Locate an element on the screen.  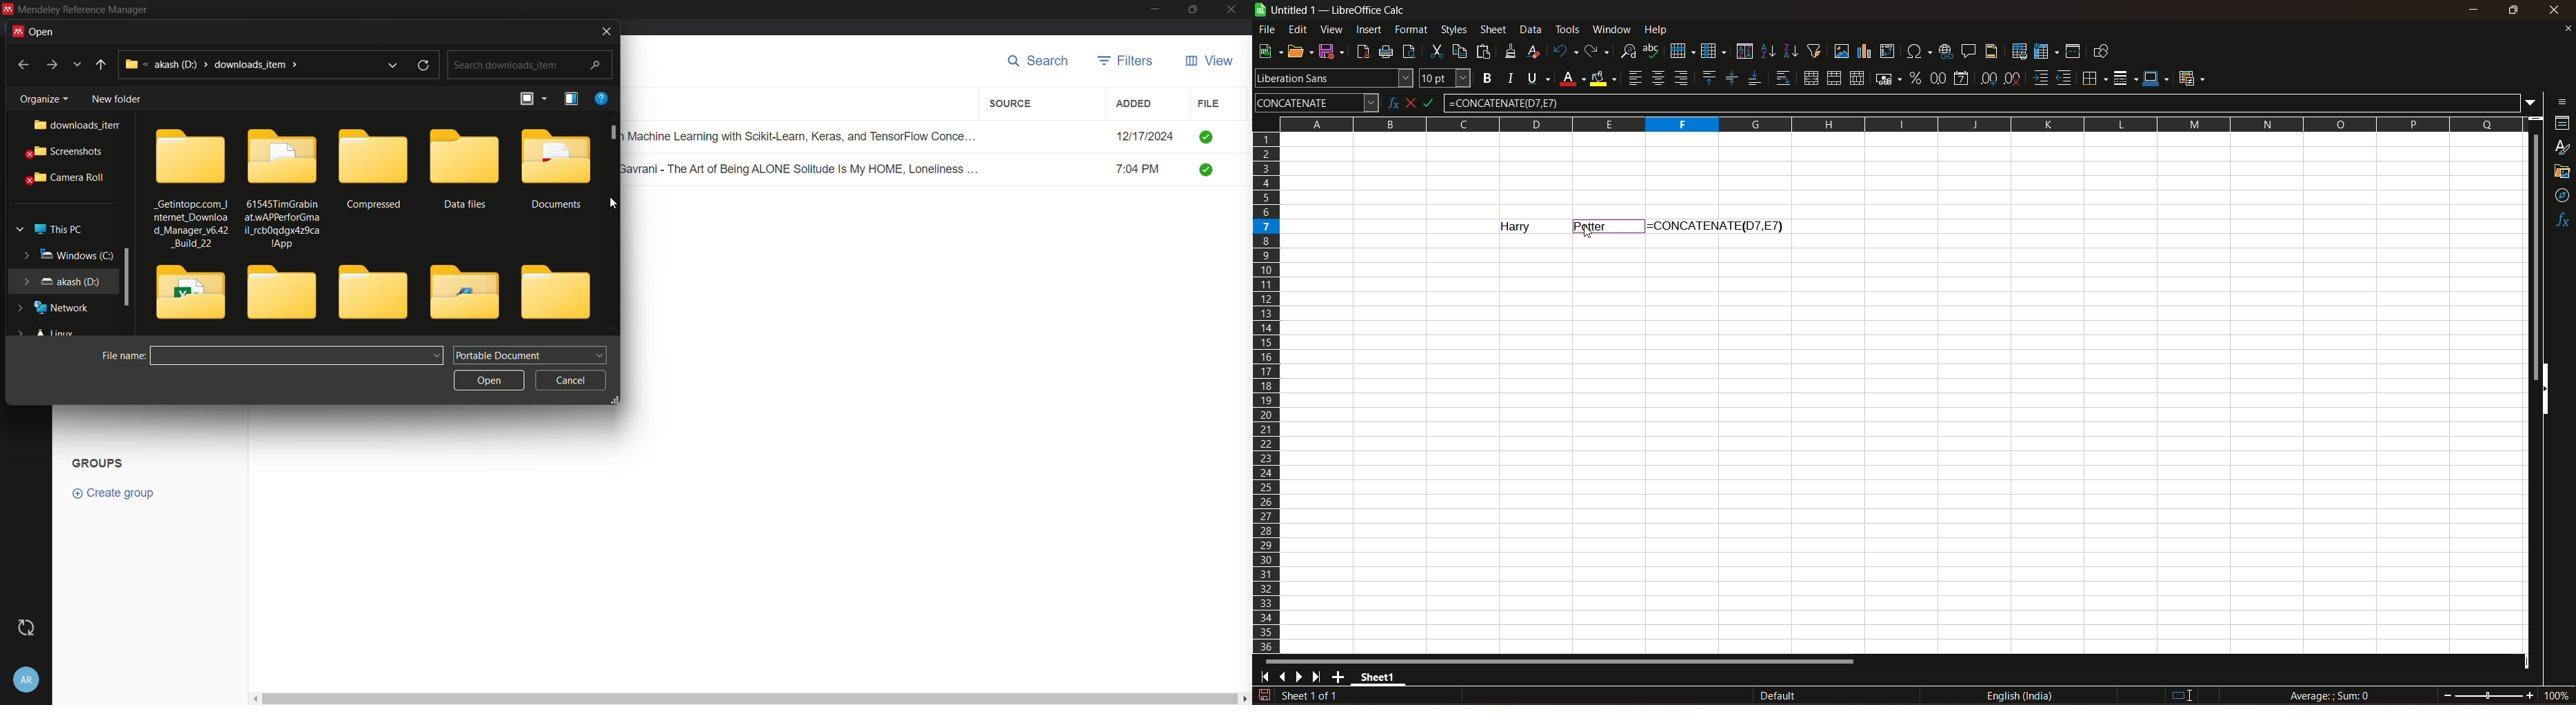
portable document is located at coordinates (531, 354).